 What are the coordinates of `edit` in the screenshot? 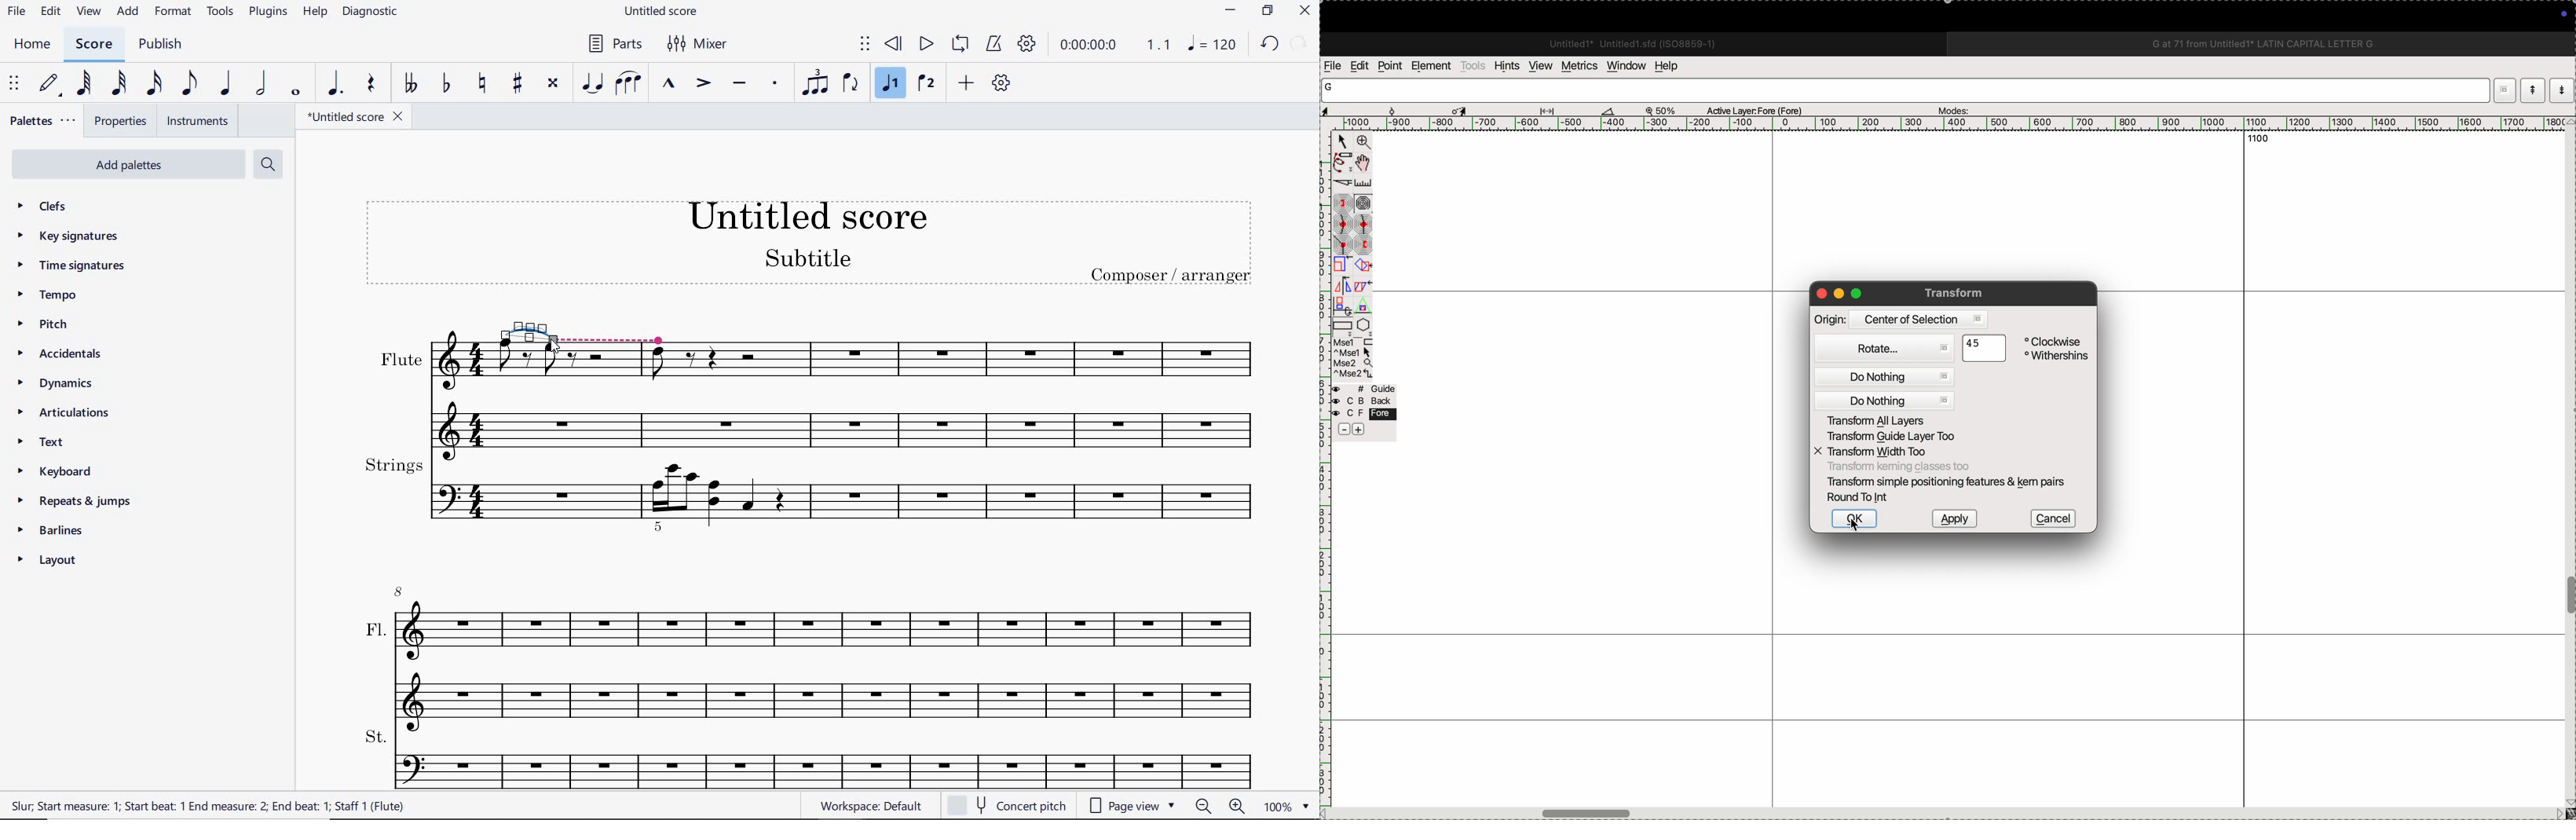 It's located at (51, 13).